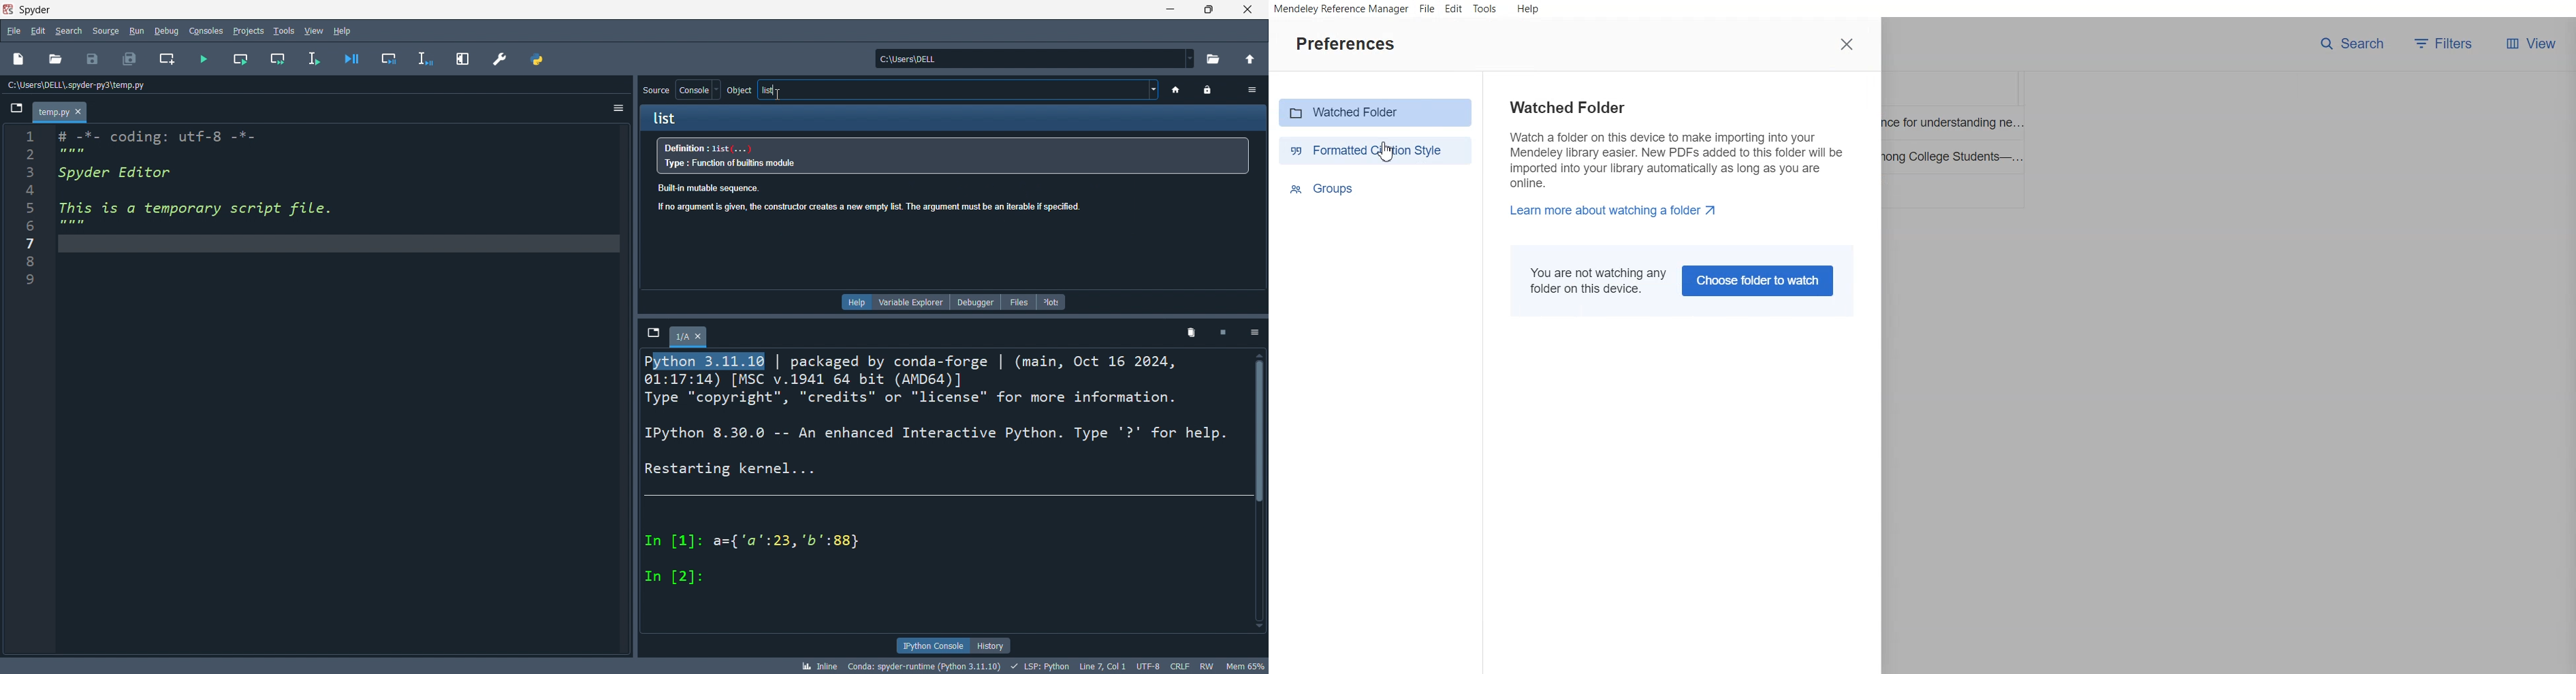 This screenshot has width=2576, height=700. Describe the element at coordinates (384, 59) in the screenshot. I see `debug cel` at that location.